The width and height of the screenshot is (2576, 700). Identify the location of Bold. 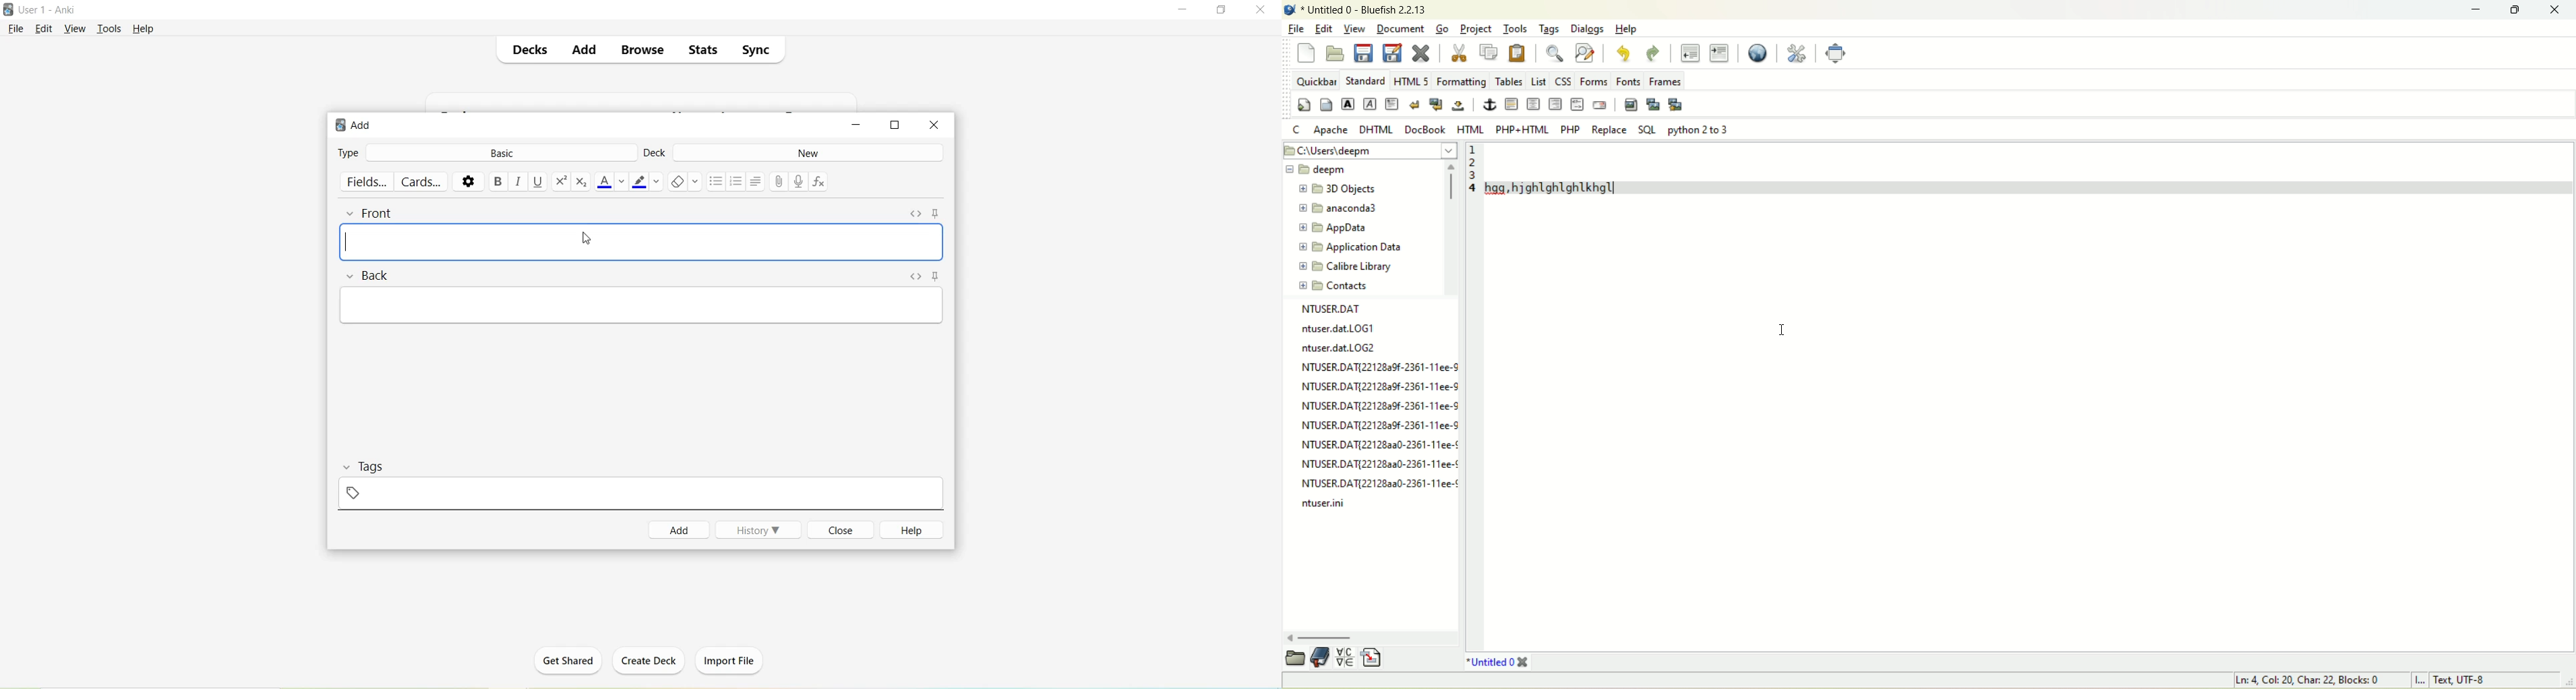
(498, 181).